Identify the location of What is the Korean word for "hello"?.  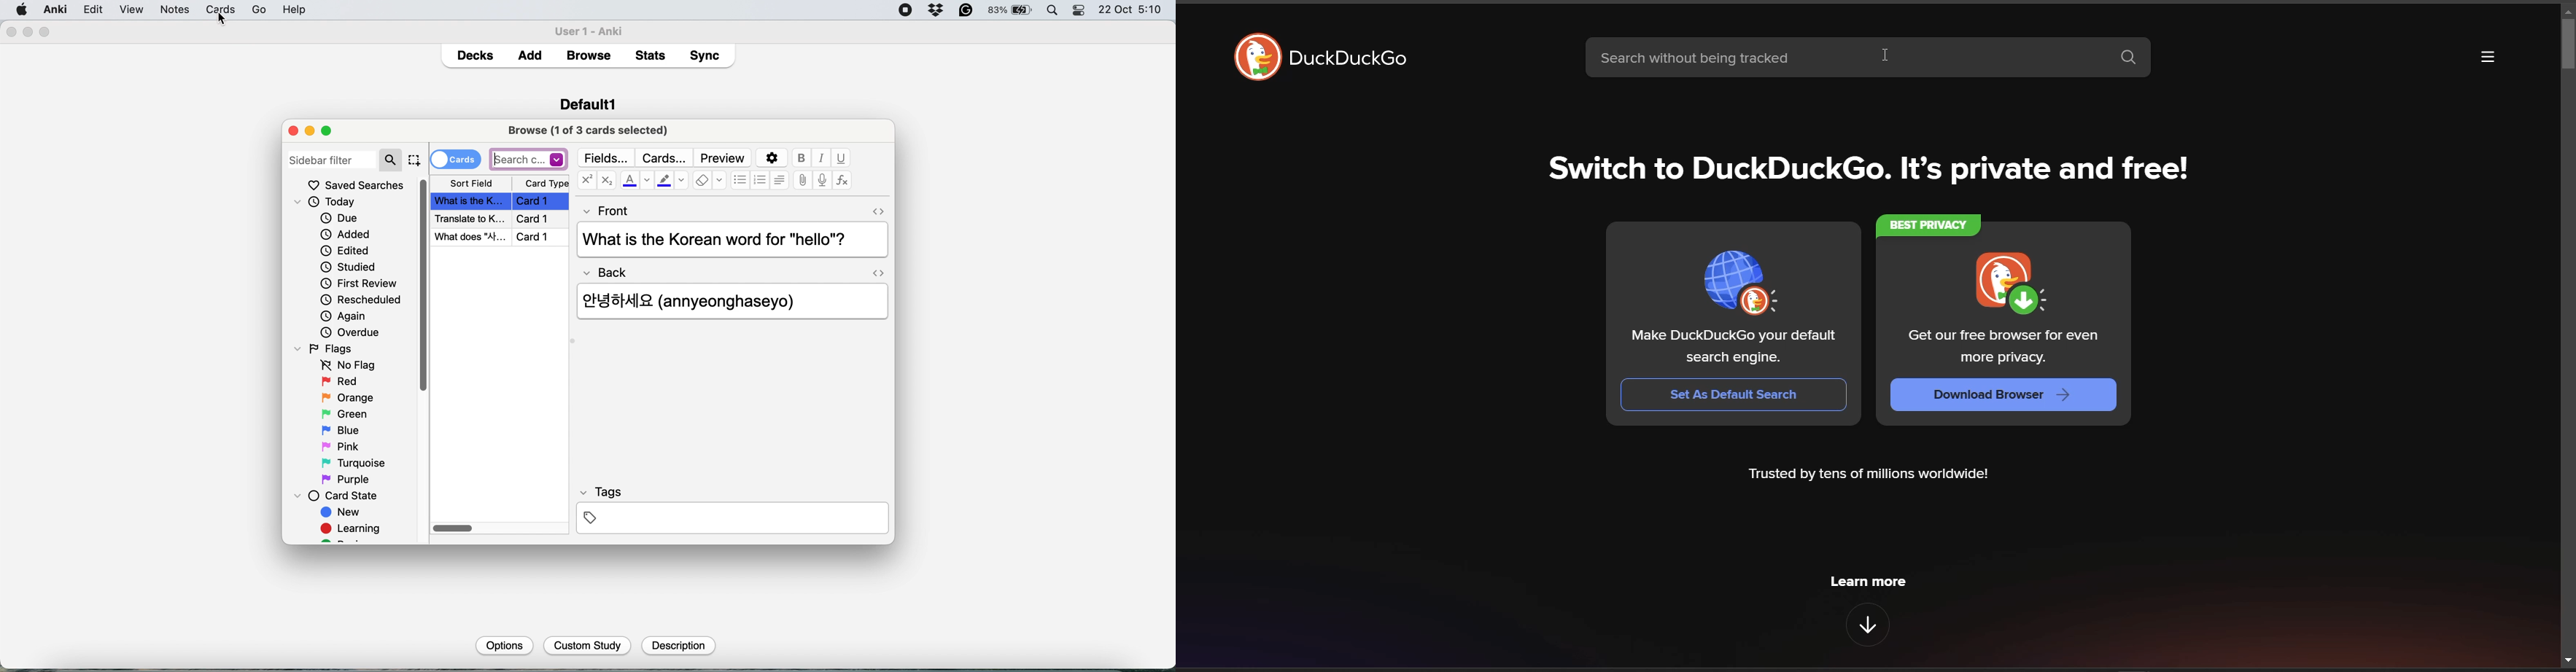
(730, 240).